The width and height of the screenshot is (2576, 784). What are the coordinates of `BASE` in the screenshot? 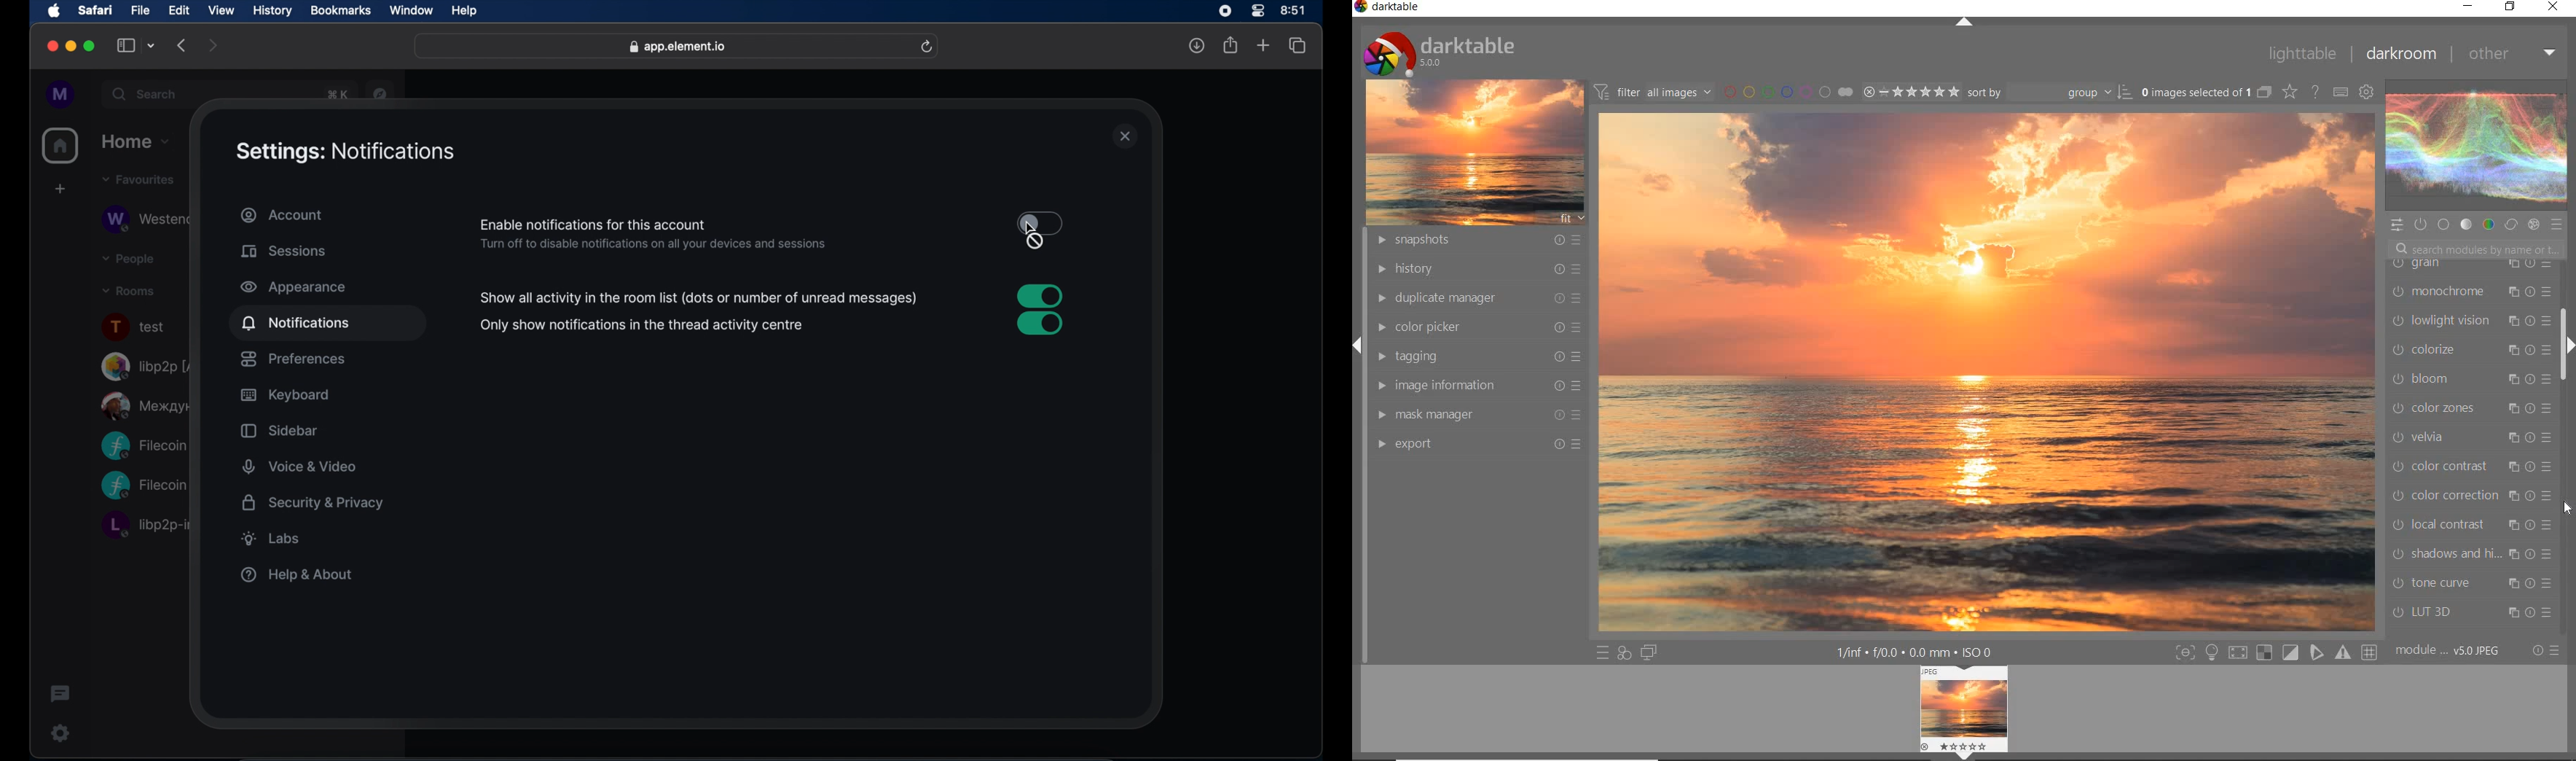 It's located at (2445, 225).